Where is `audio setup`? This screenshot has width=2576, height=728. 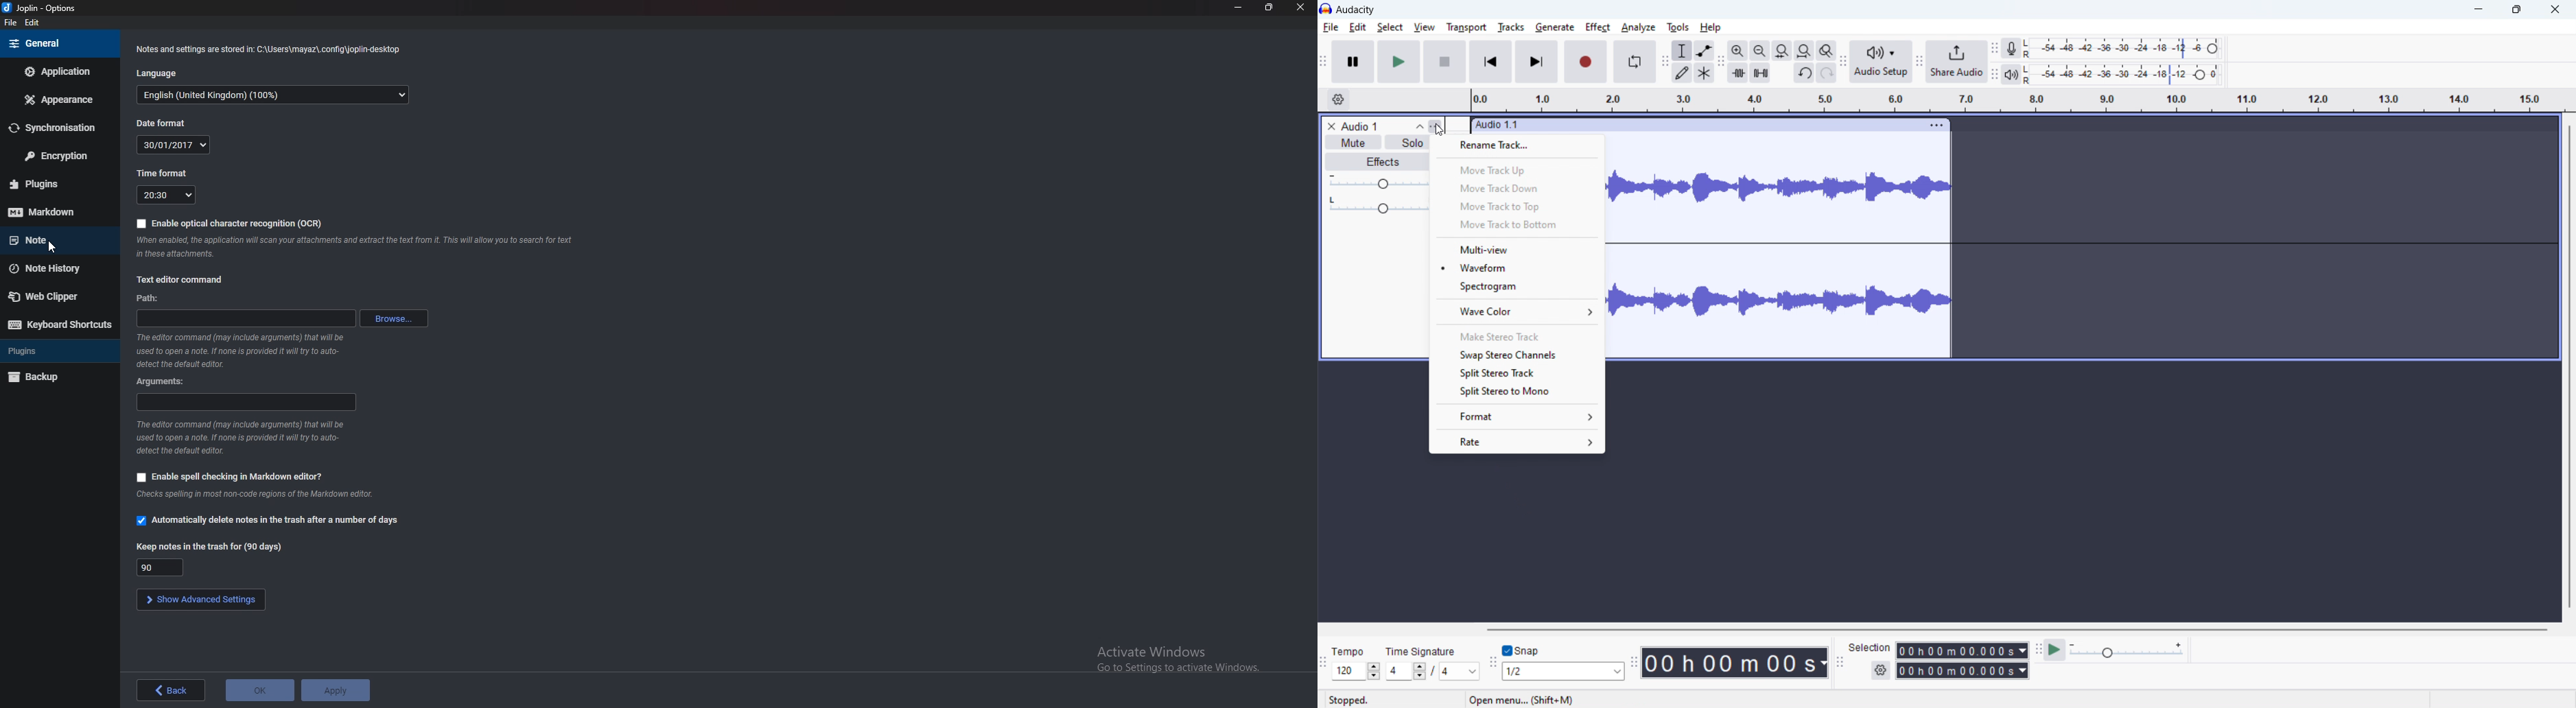 audio setup is located at coordinates (1881, 62).